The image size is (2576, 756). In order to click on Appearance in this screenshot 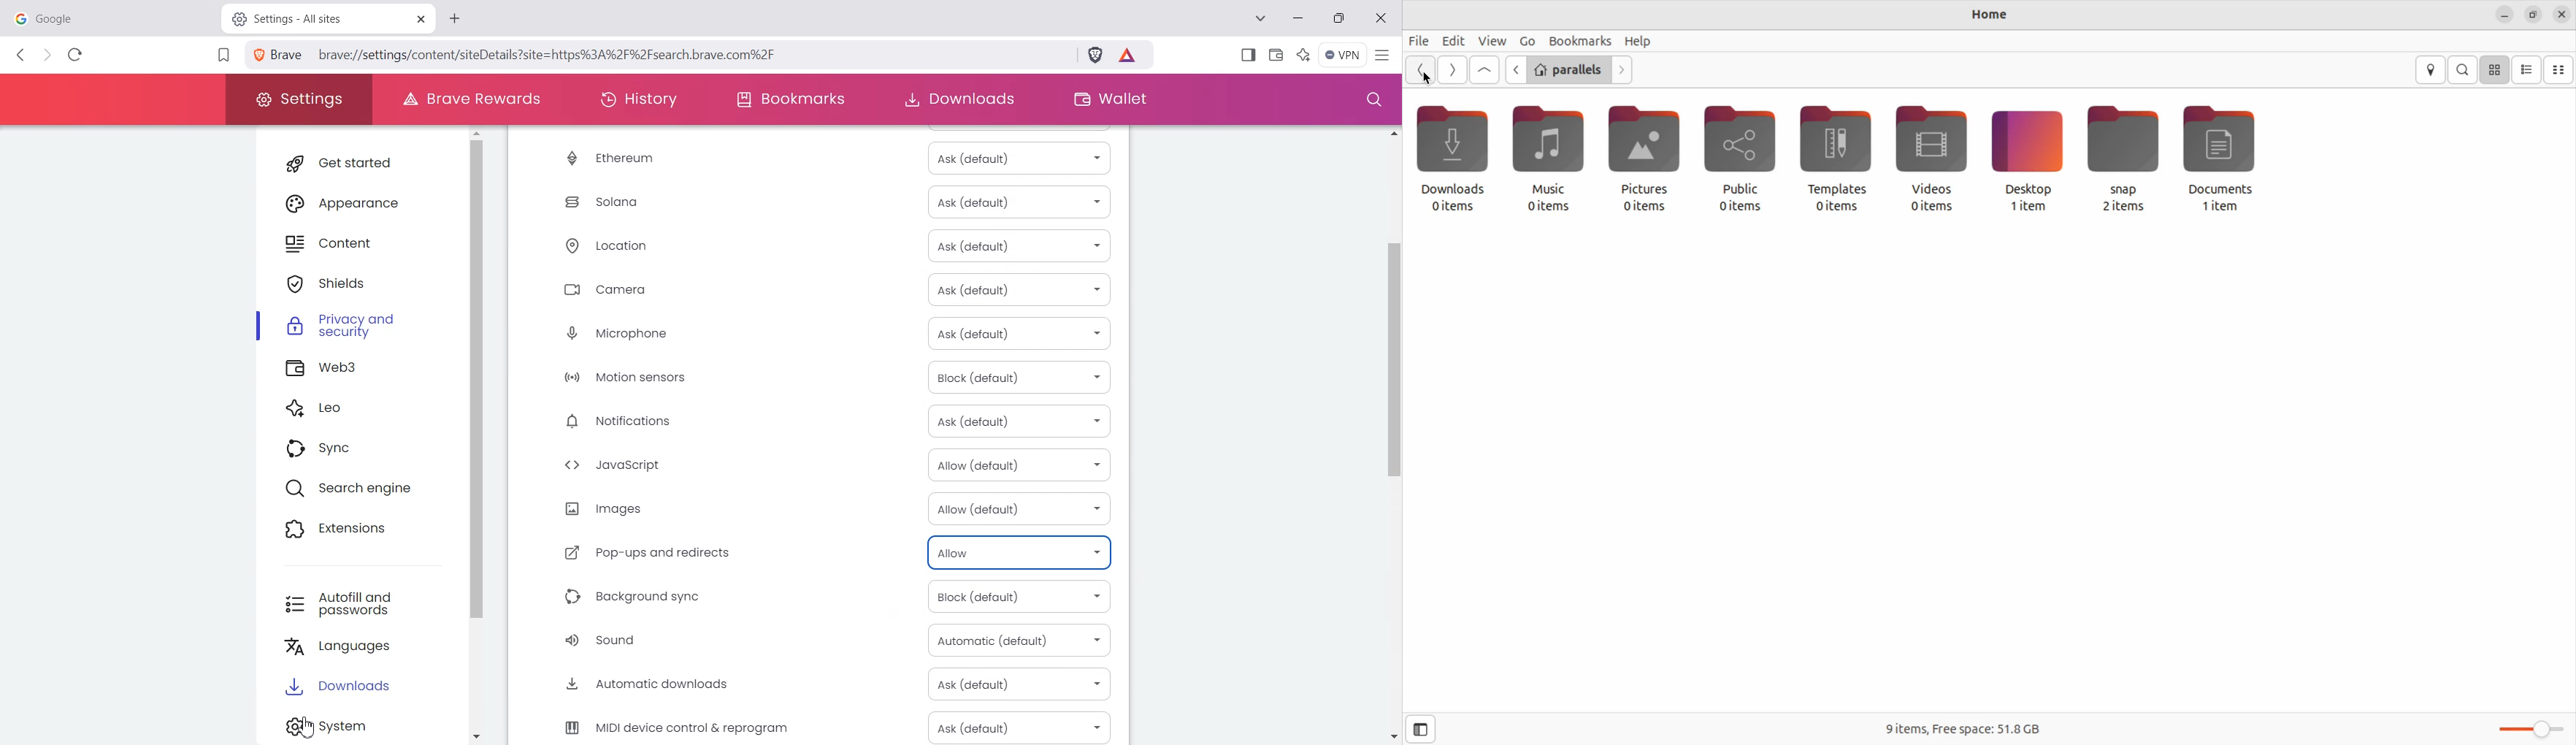, I will do `click(360, 202)`.